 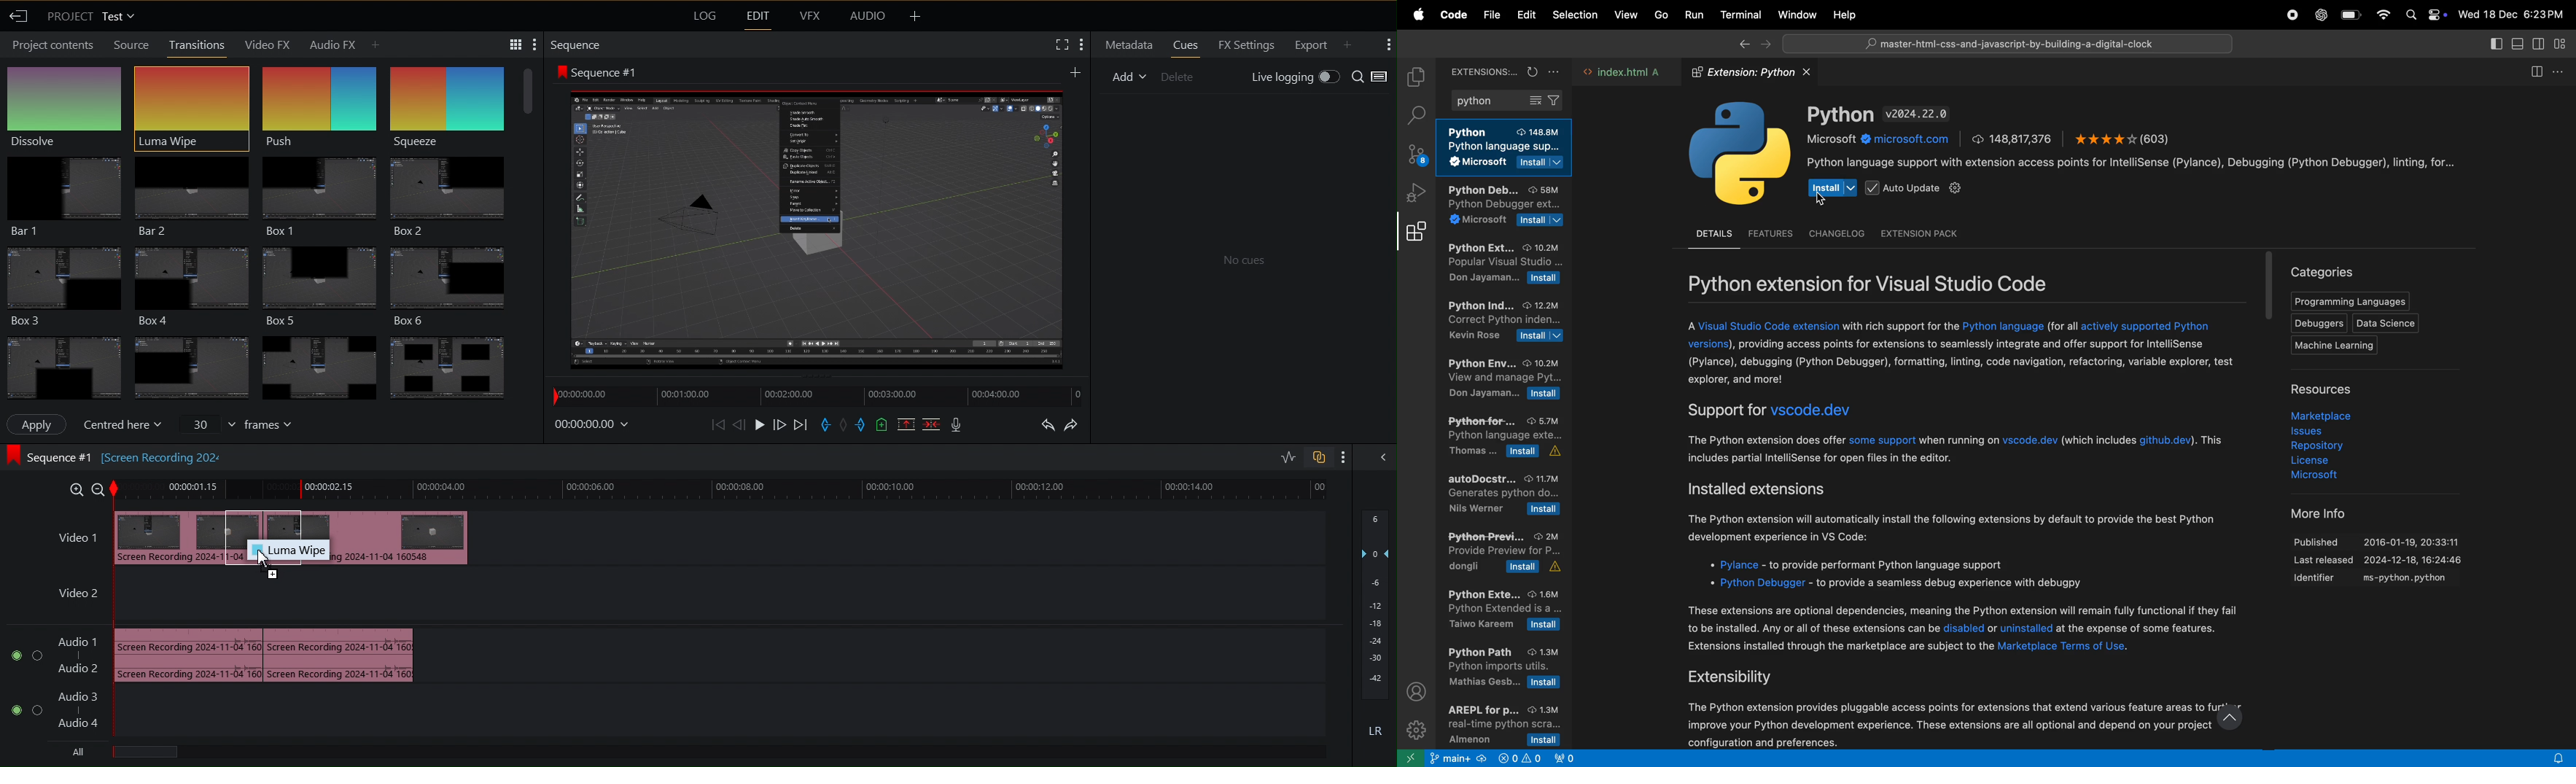 I want to click on Undo, so click(x=1045, y=424).